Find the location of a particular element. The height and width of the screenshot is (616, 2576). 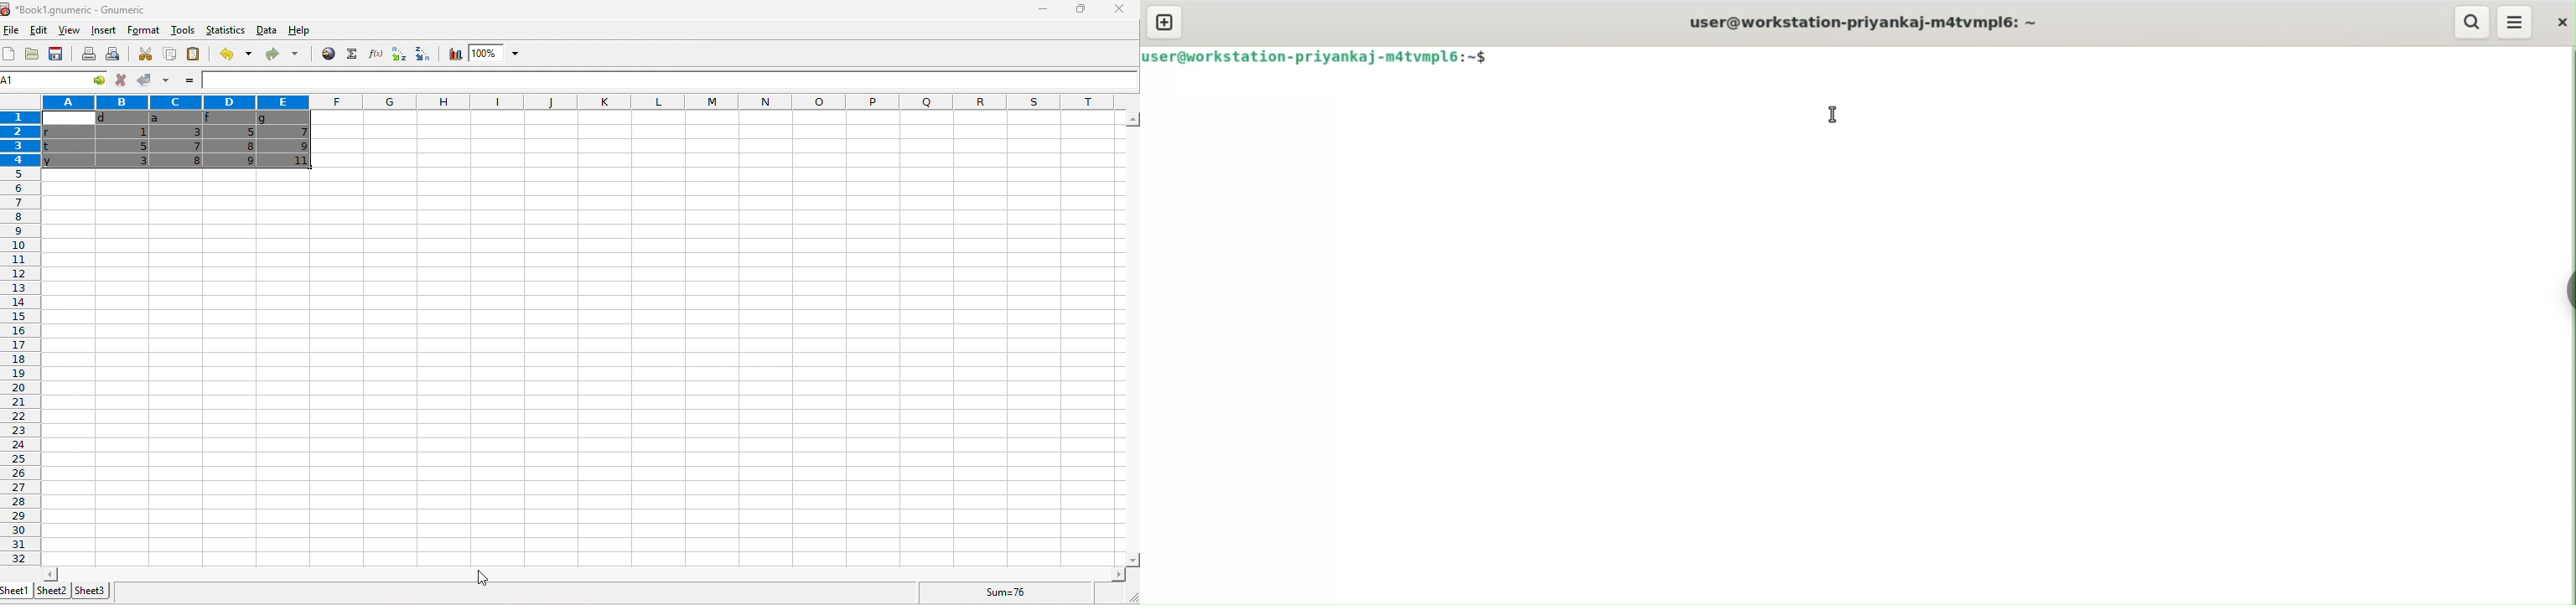

print is located at coordinates (89, 54).